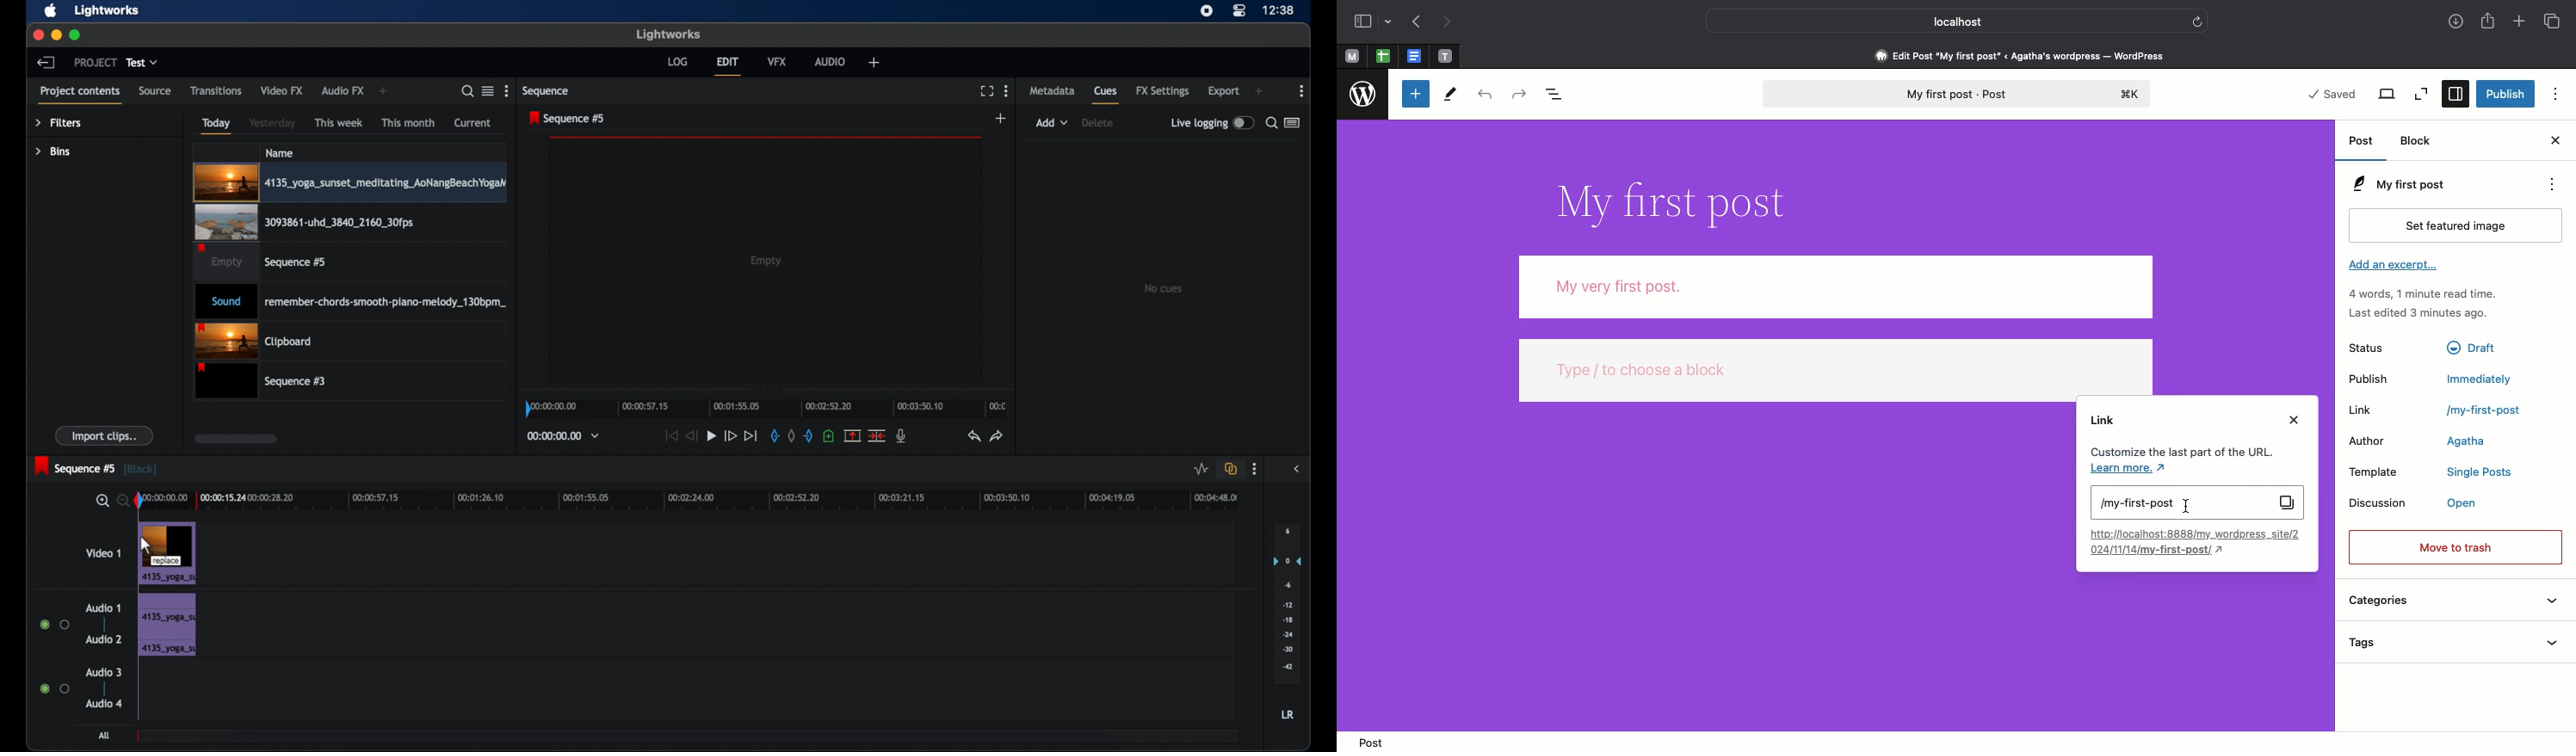  What do you see at coordinates (2332, 94) in the screenshot?
I see `Saved` at bounding box center [2332, 94].